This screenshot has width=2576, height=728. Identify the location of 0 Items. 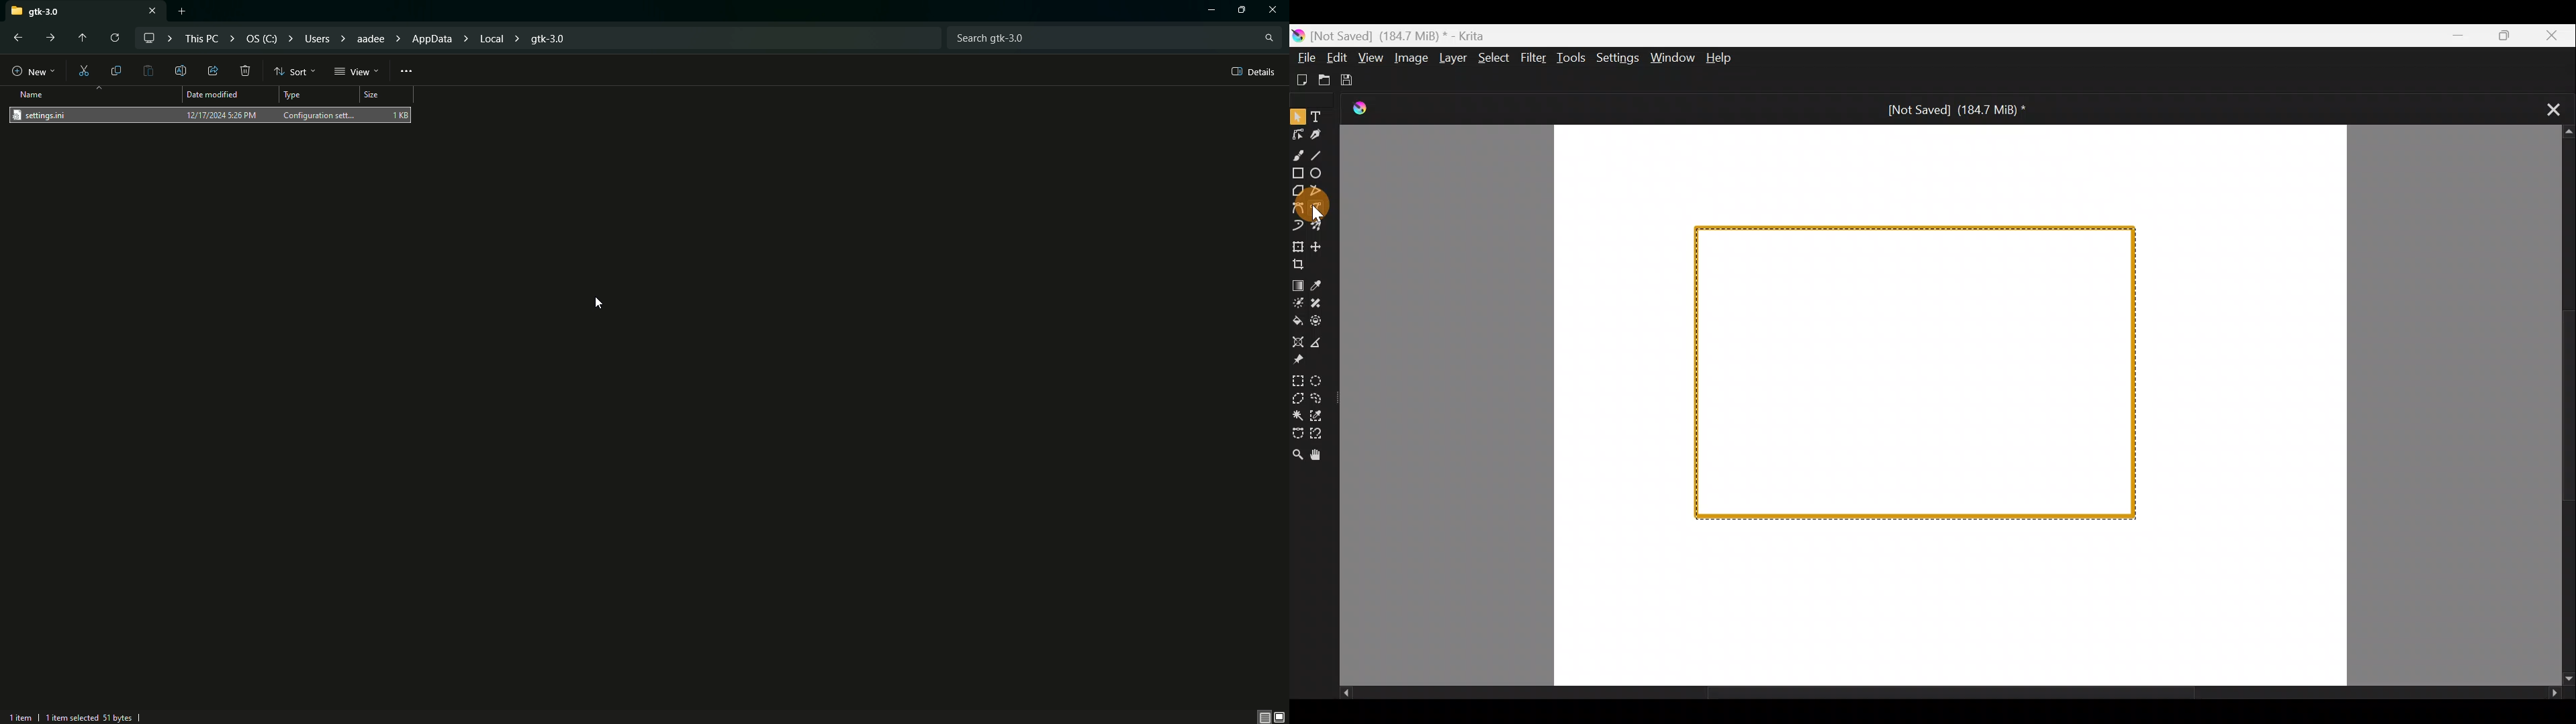
(30, 716).